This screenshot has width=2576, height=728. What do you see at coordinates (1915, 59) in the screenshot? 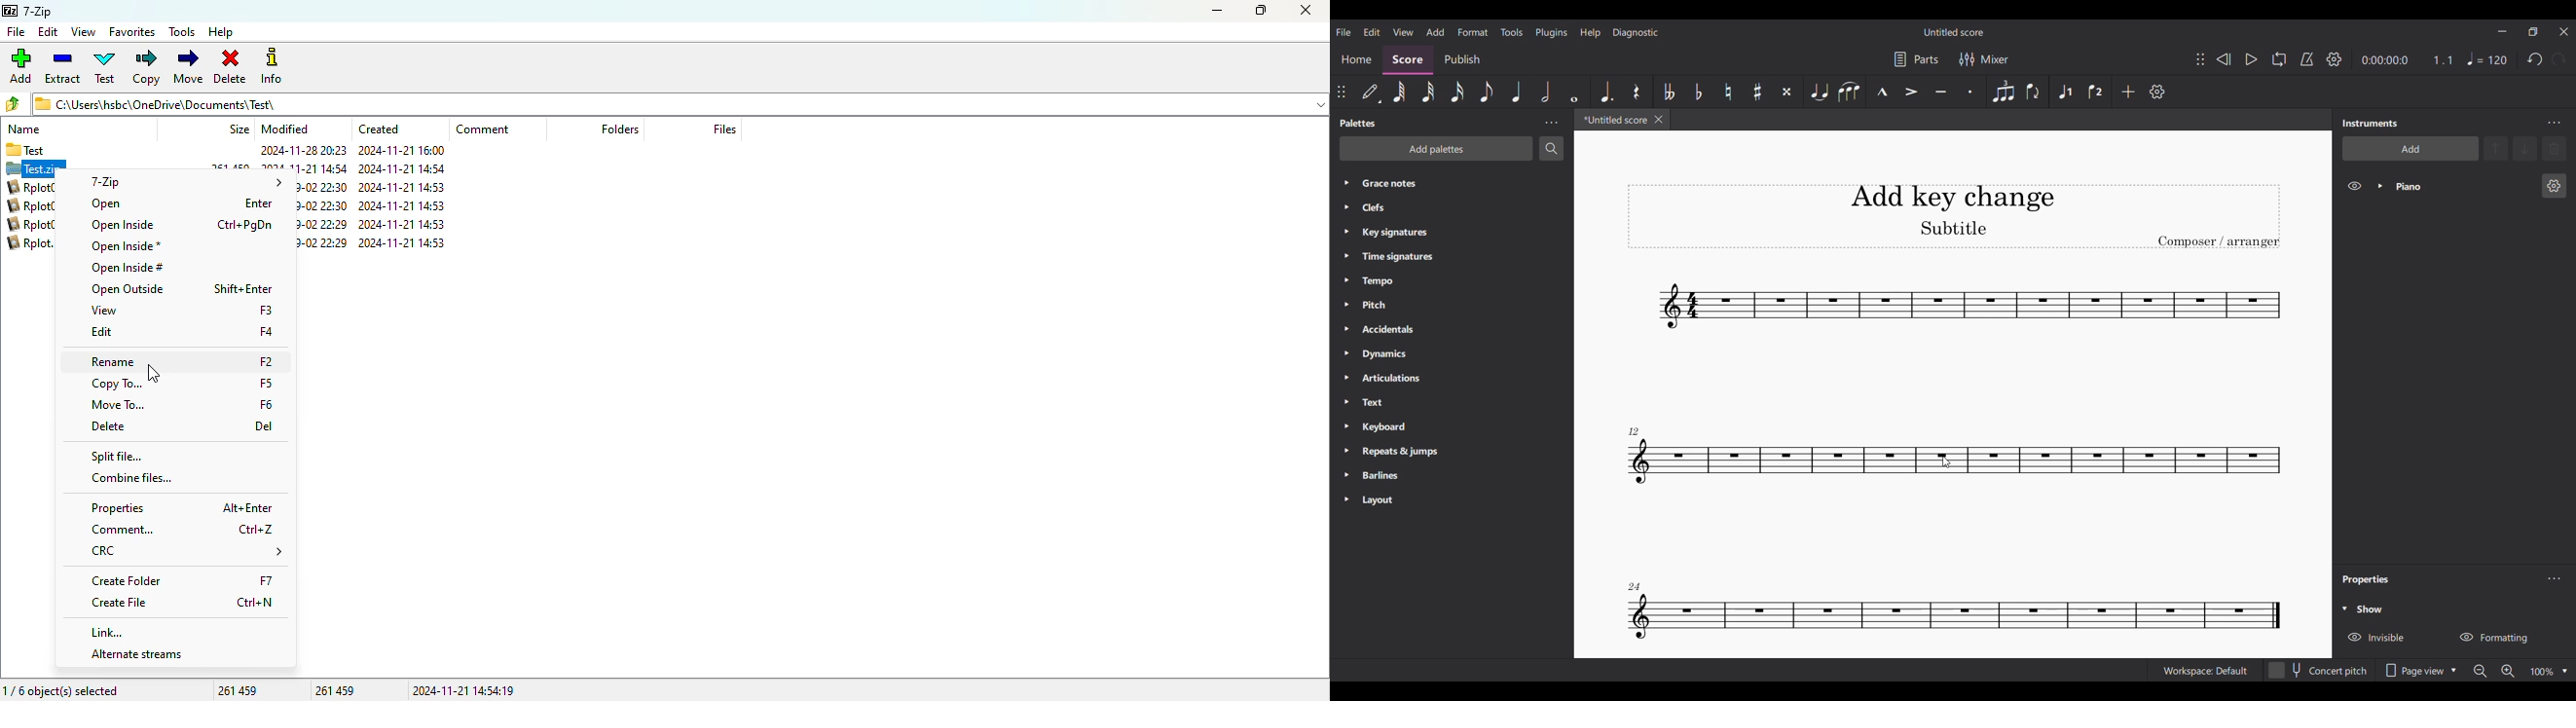
I see `Parts` at bounding box center [1915, 59].